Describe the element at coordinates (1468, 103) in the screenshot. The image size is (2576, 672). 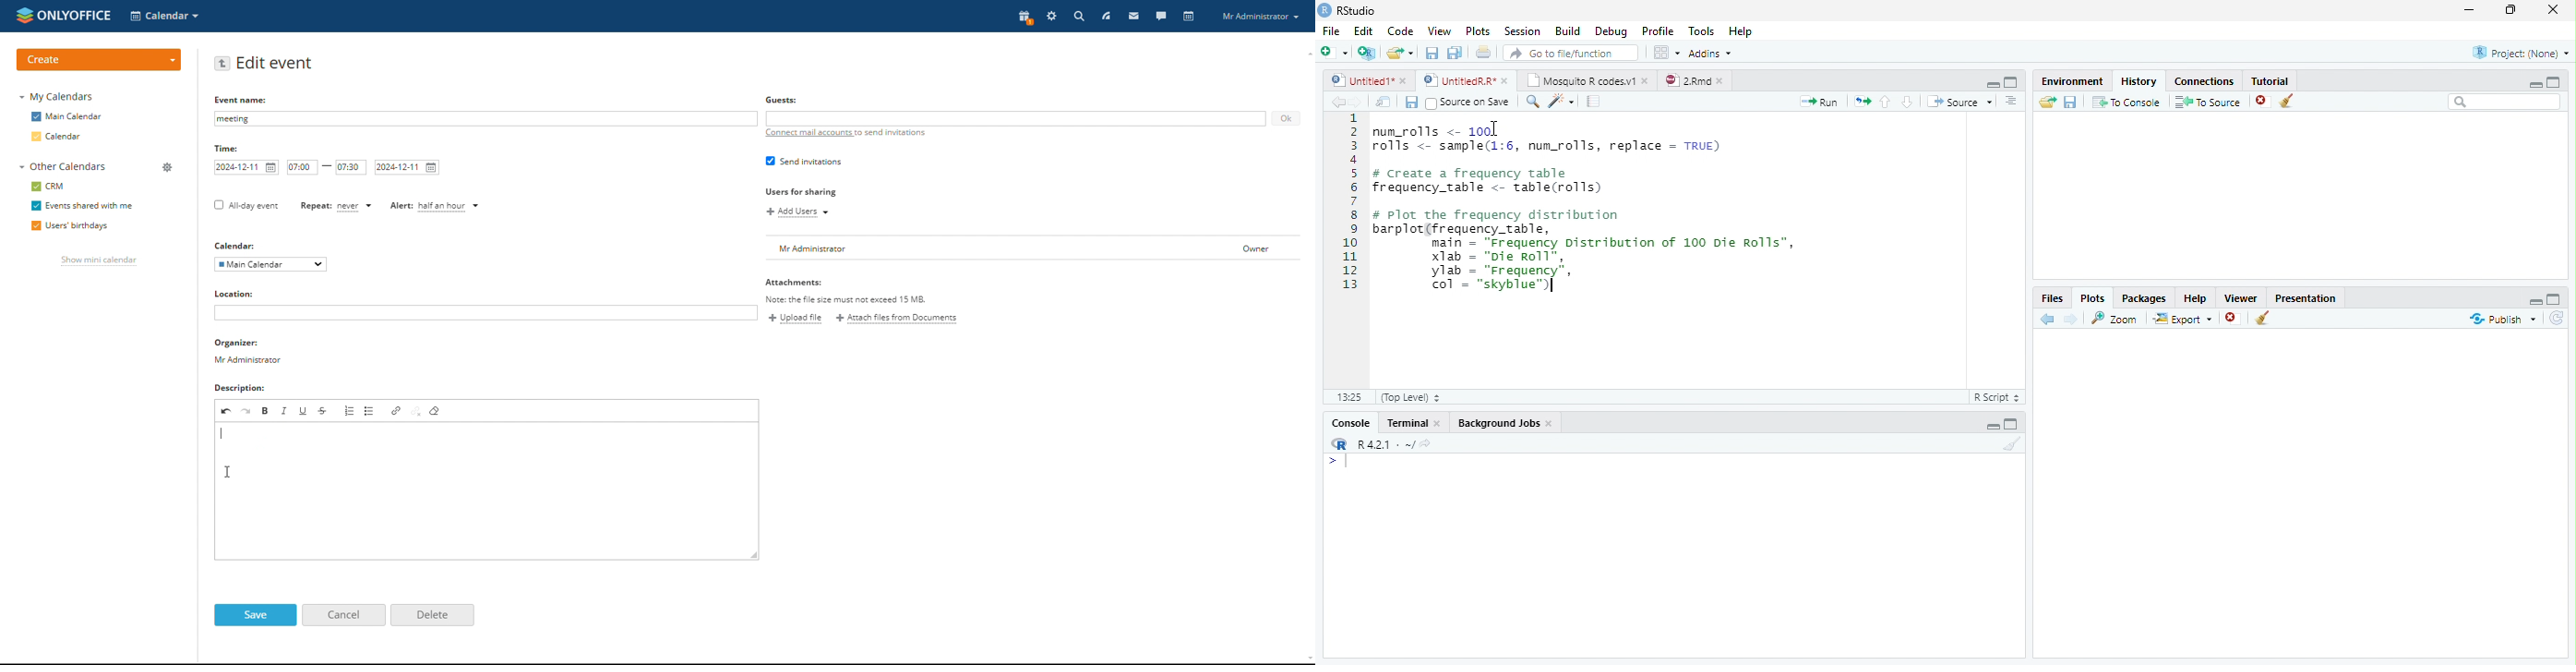
I see `Source on Save` at that location.